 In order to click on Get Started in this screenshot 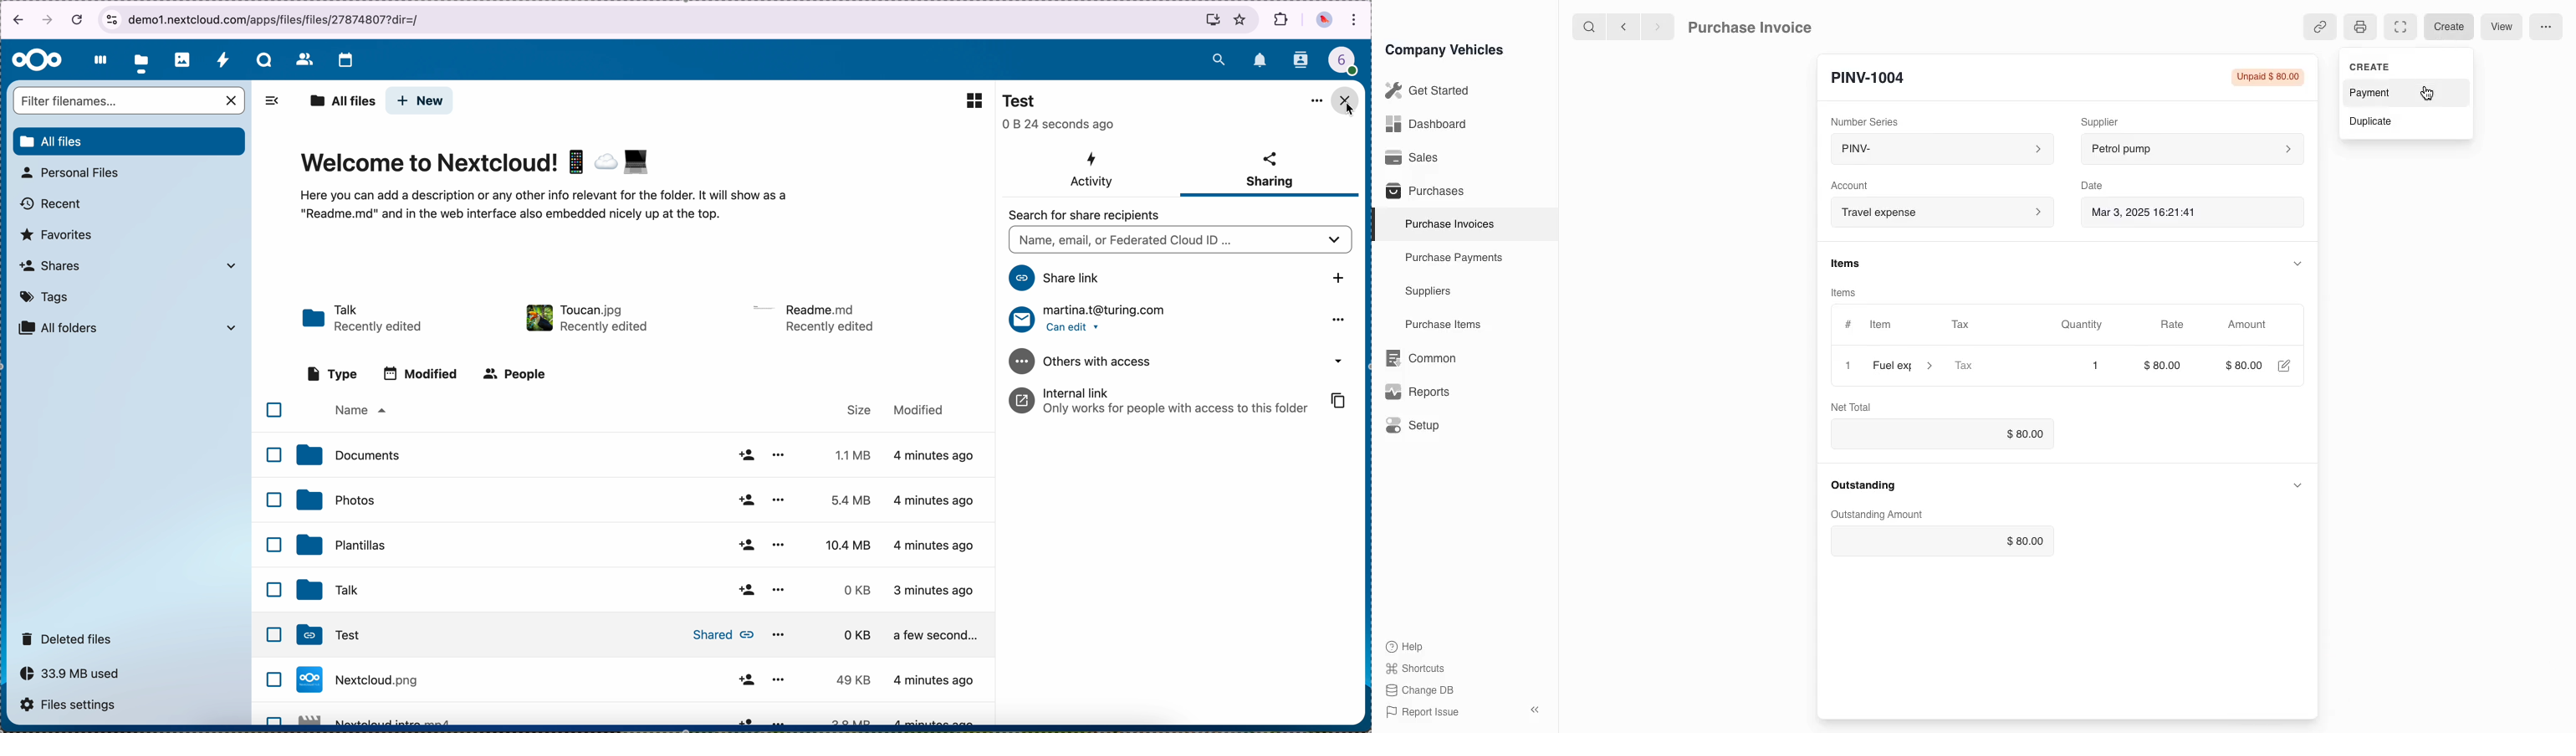, I will do `click(1424, 90)`.